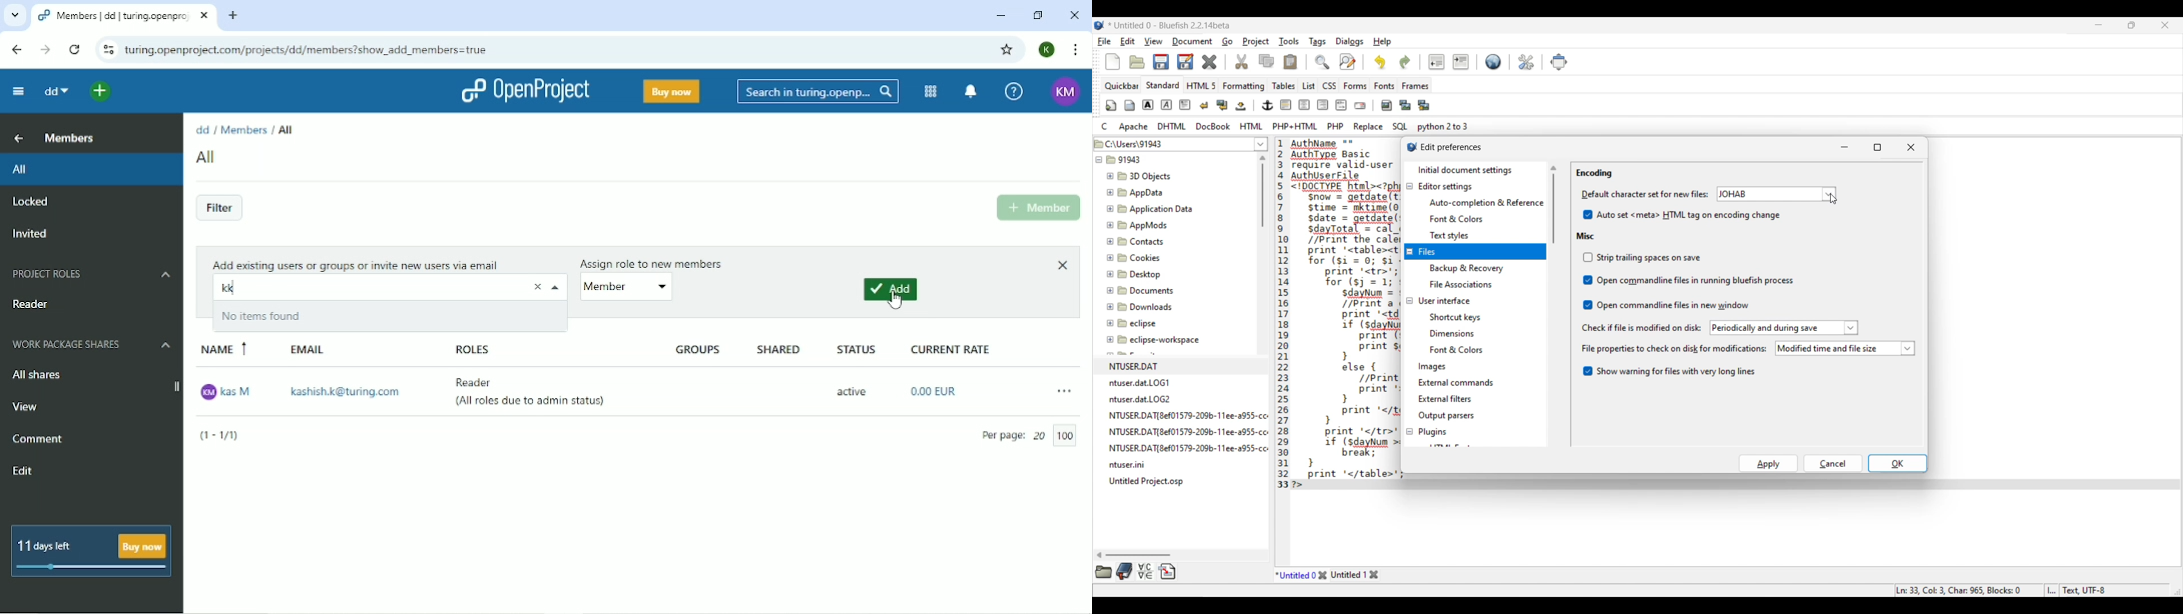 The height and width of the screenshot is (616, 2184). I want to click on Encoding section, so click(1595, 173).